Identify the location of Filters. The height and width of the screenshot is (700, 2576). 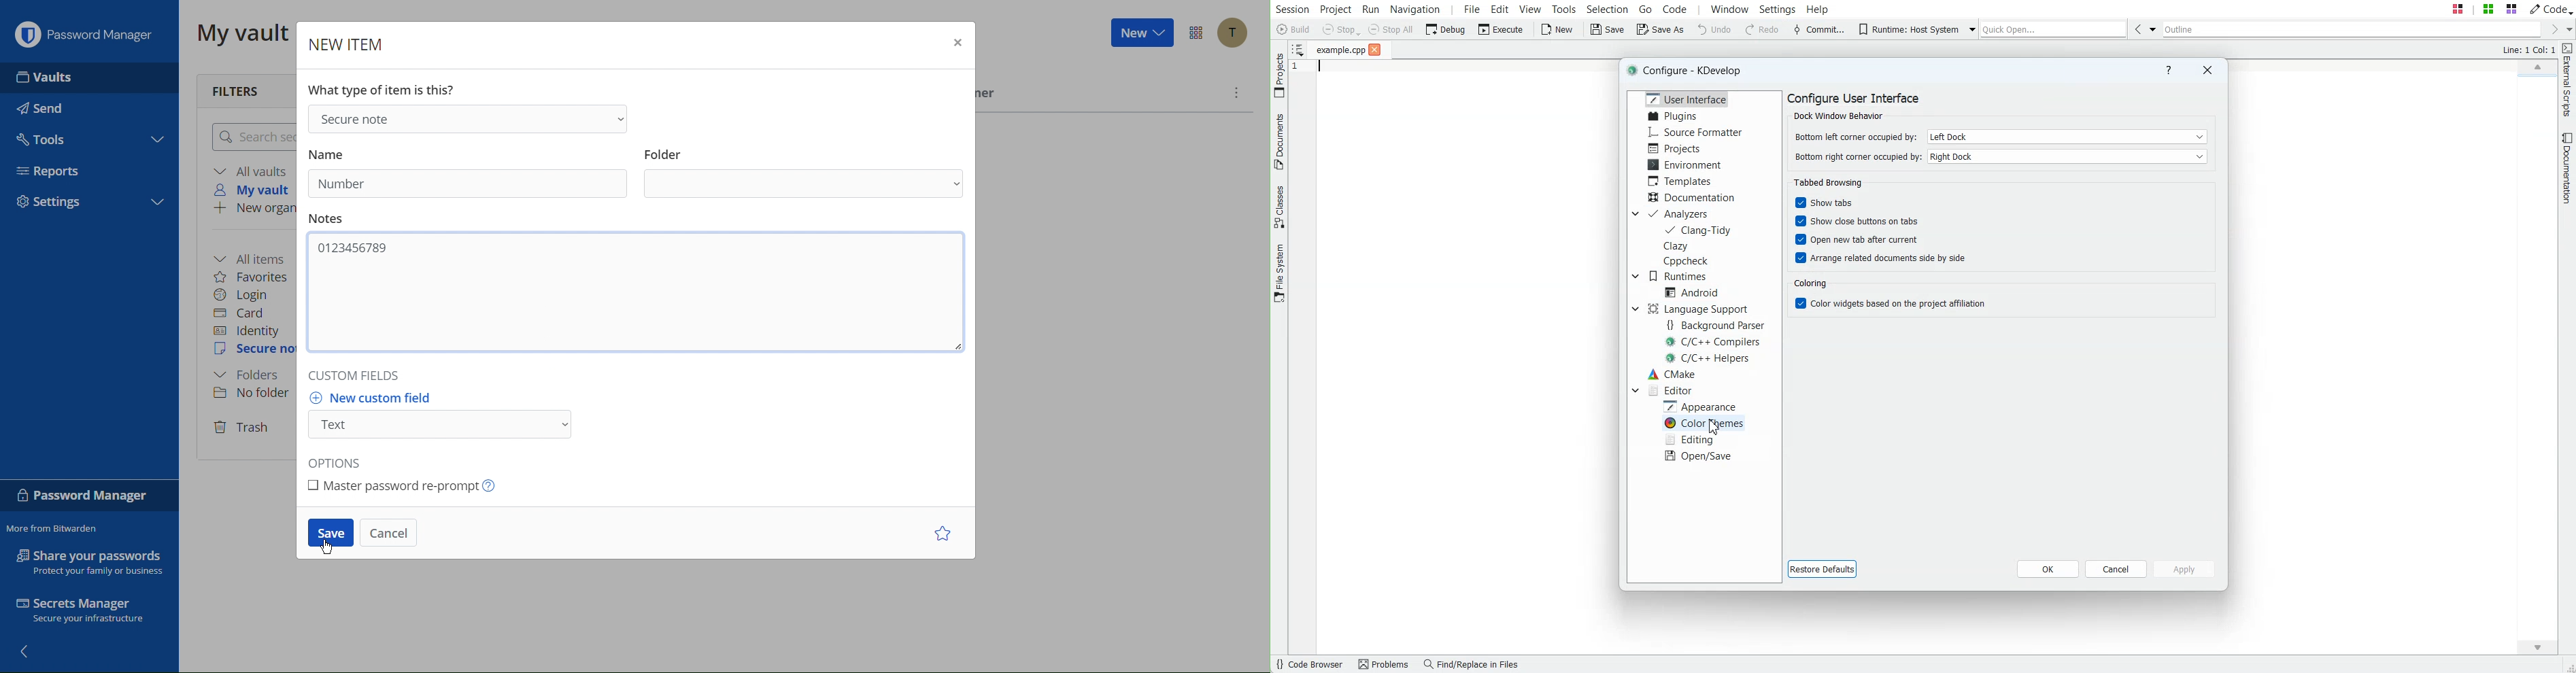
(244, 88).